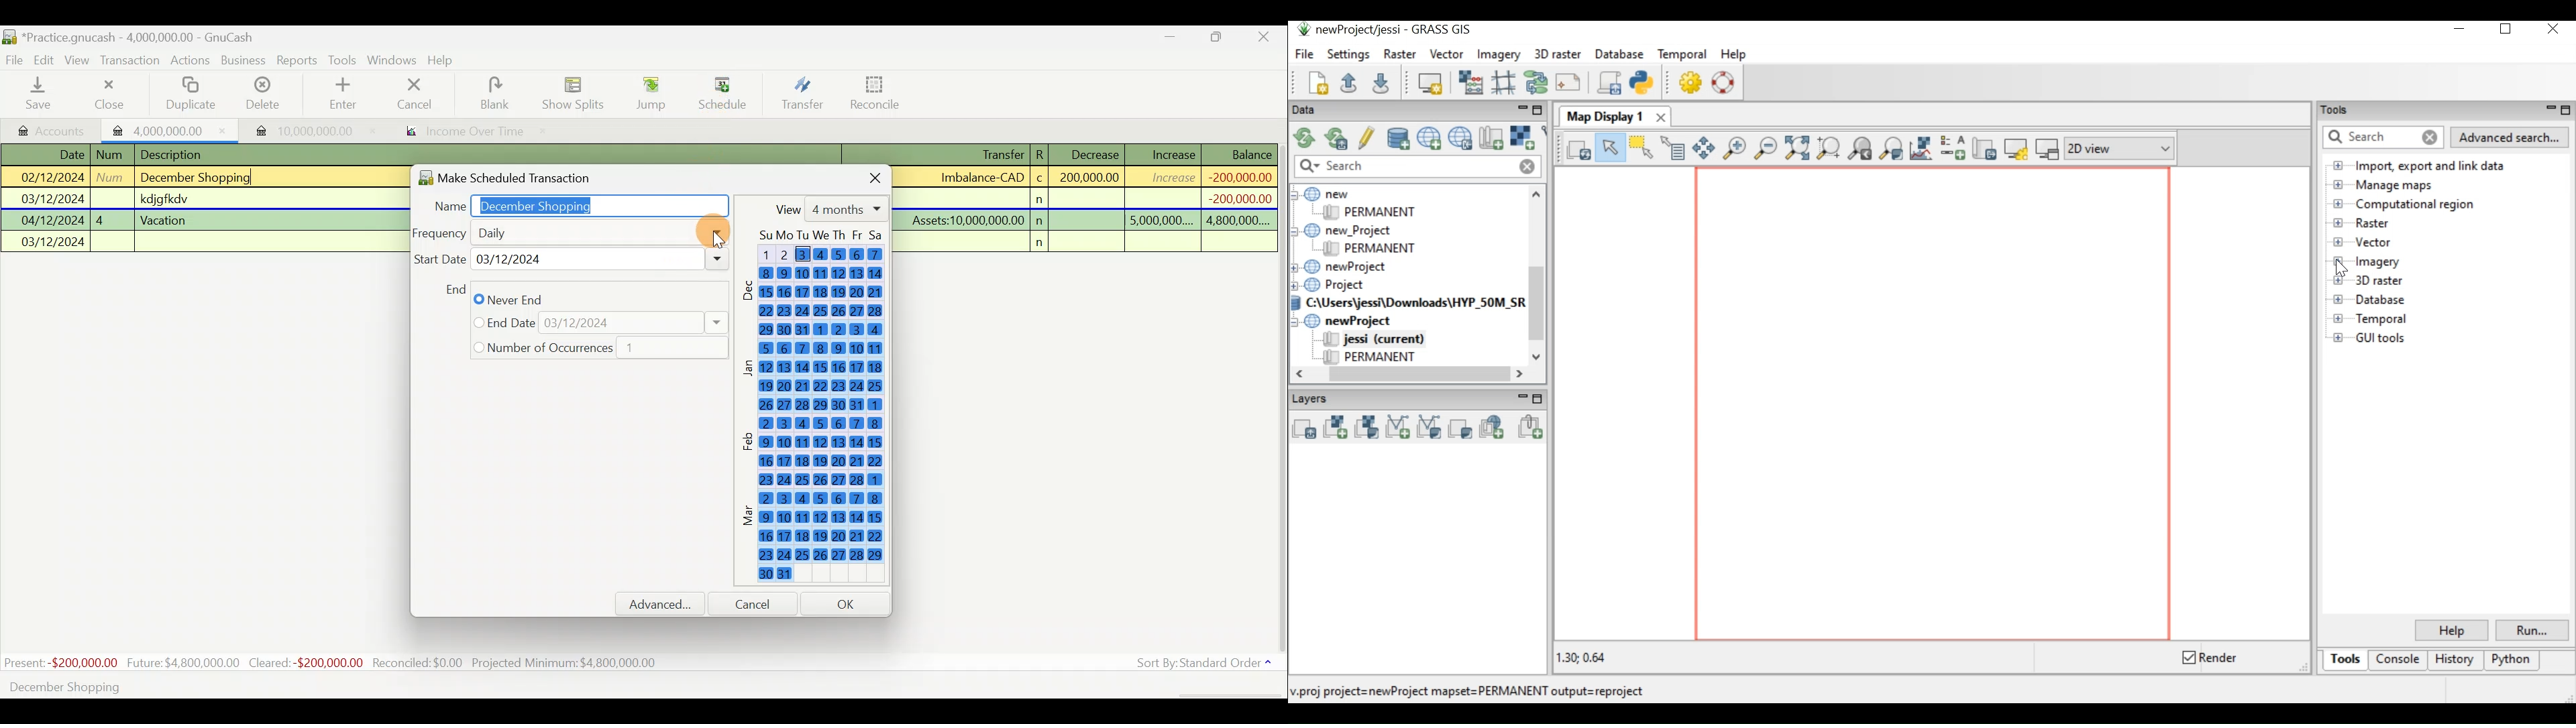 This screenshot has height=728, width=2576. What do you see at coordinates (191, 62) in the screenshot?
I see `Actions` at bounding box center [191, 62].